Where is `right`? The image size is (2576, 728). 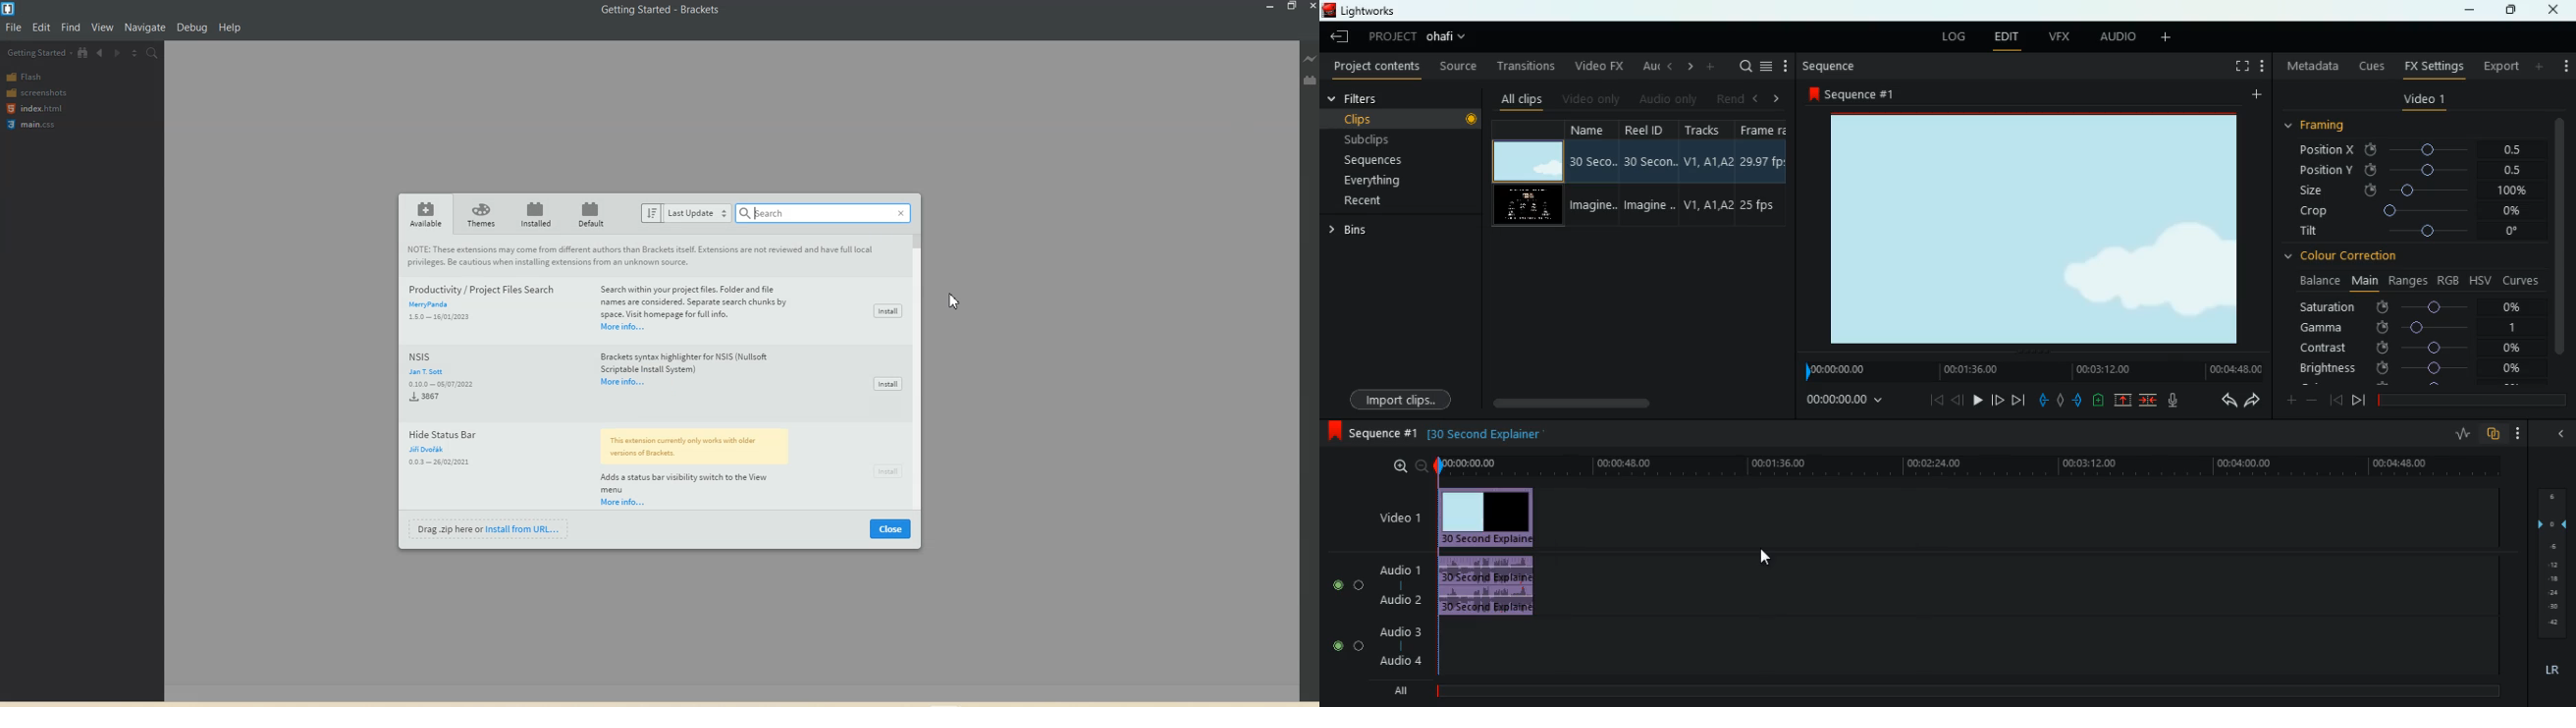
right is located at coordinates (1687, 68).